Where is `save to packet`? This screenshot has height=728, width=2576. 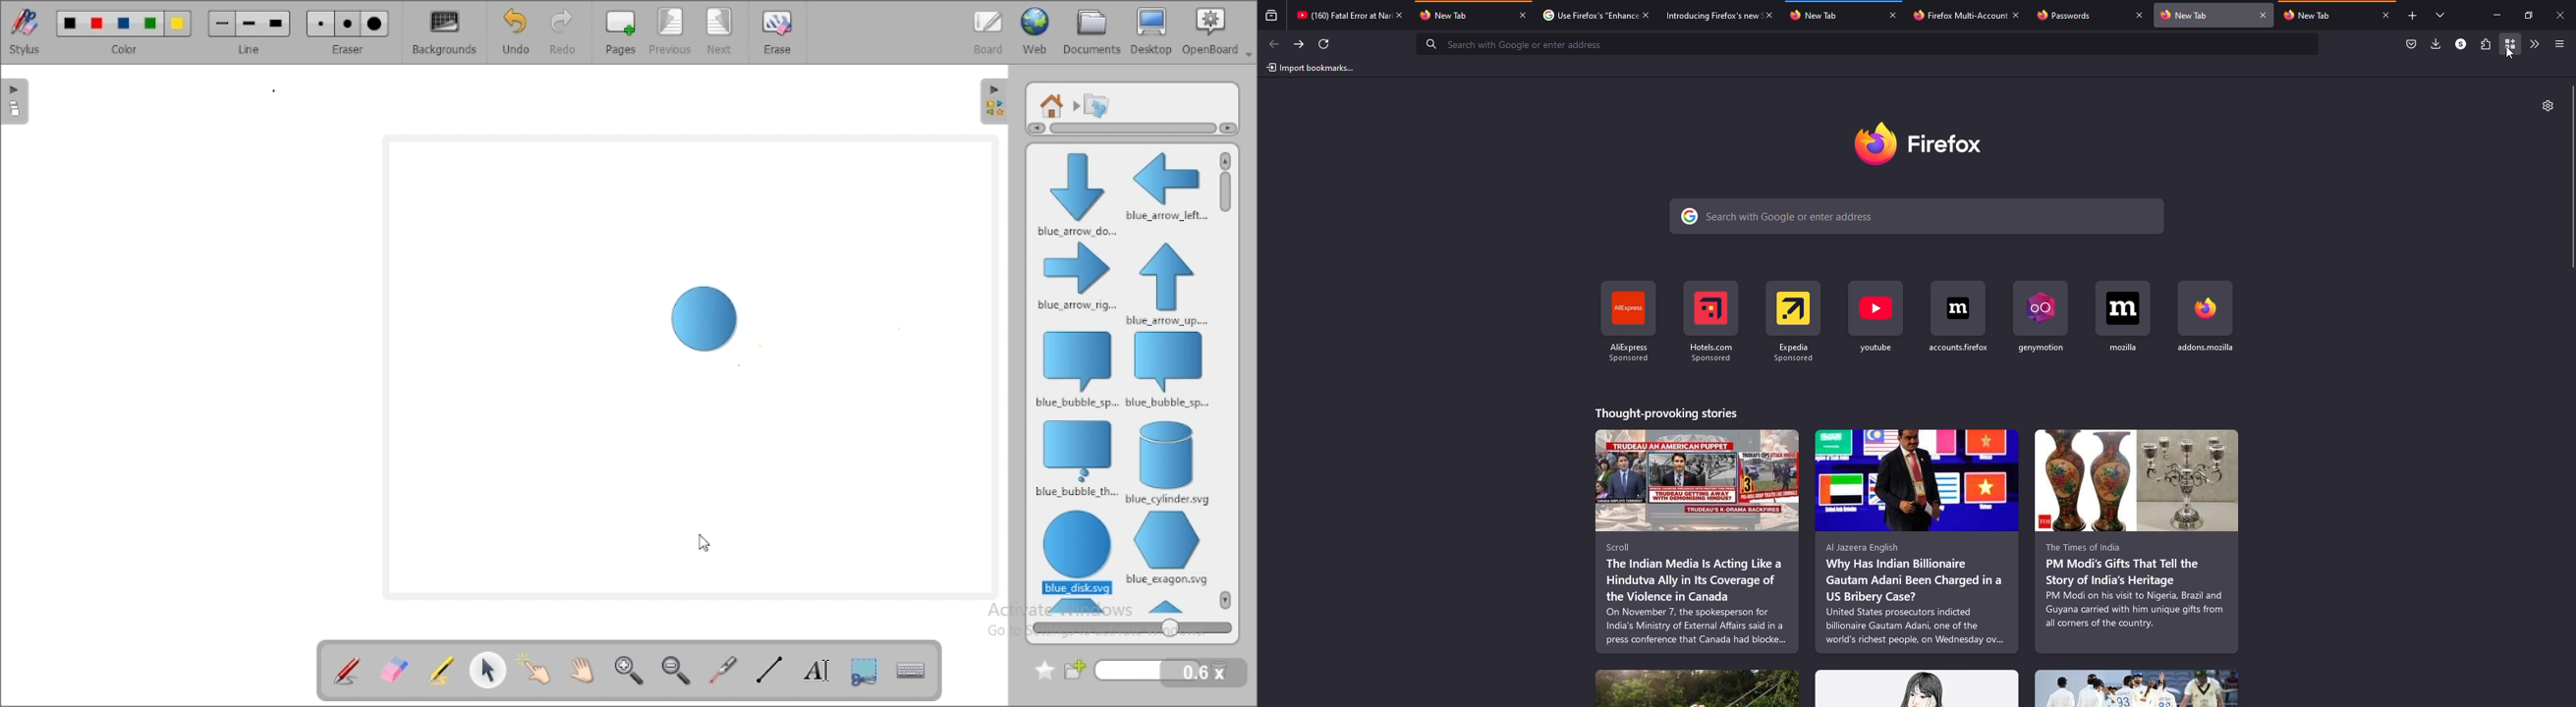
save to packet is located at coordinates (2409, 44).